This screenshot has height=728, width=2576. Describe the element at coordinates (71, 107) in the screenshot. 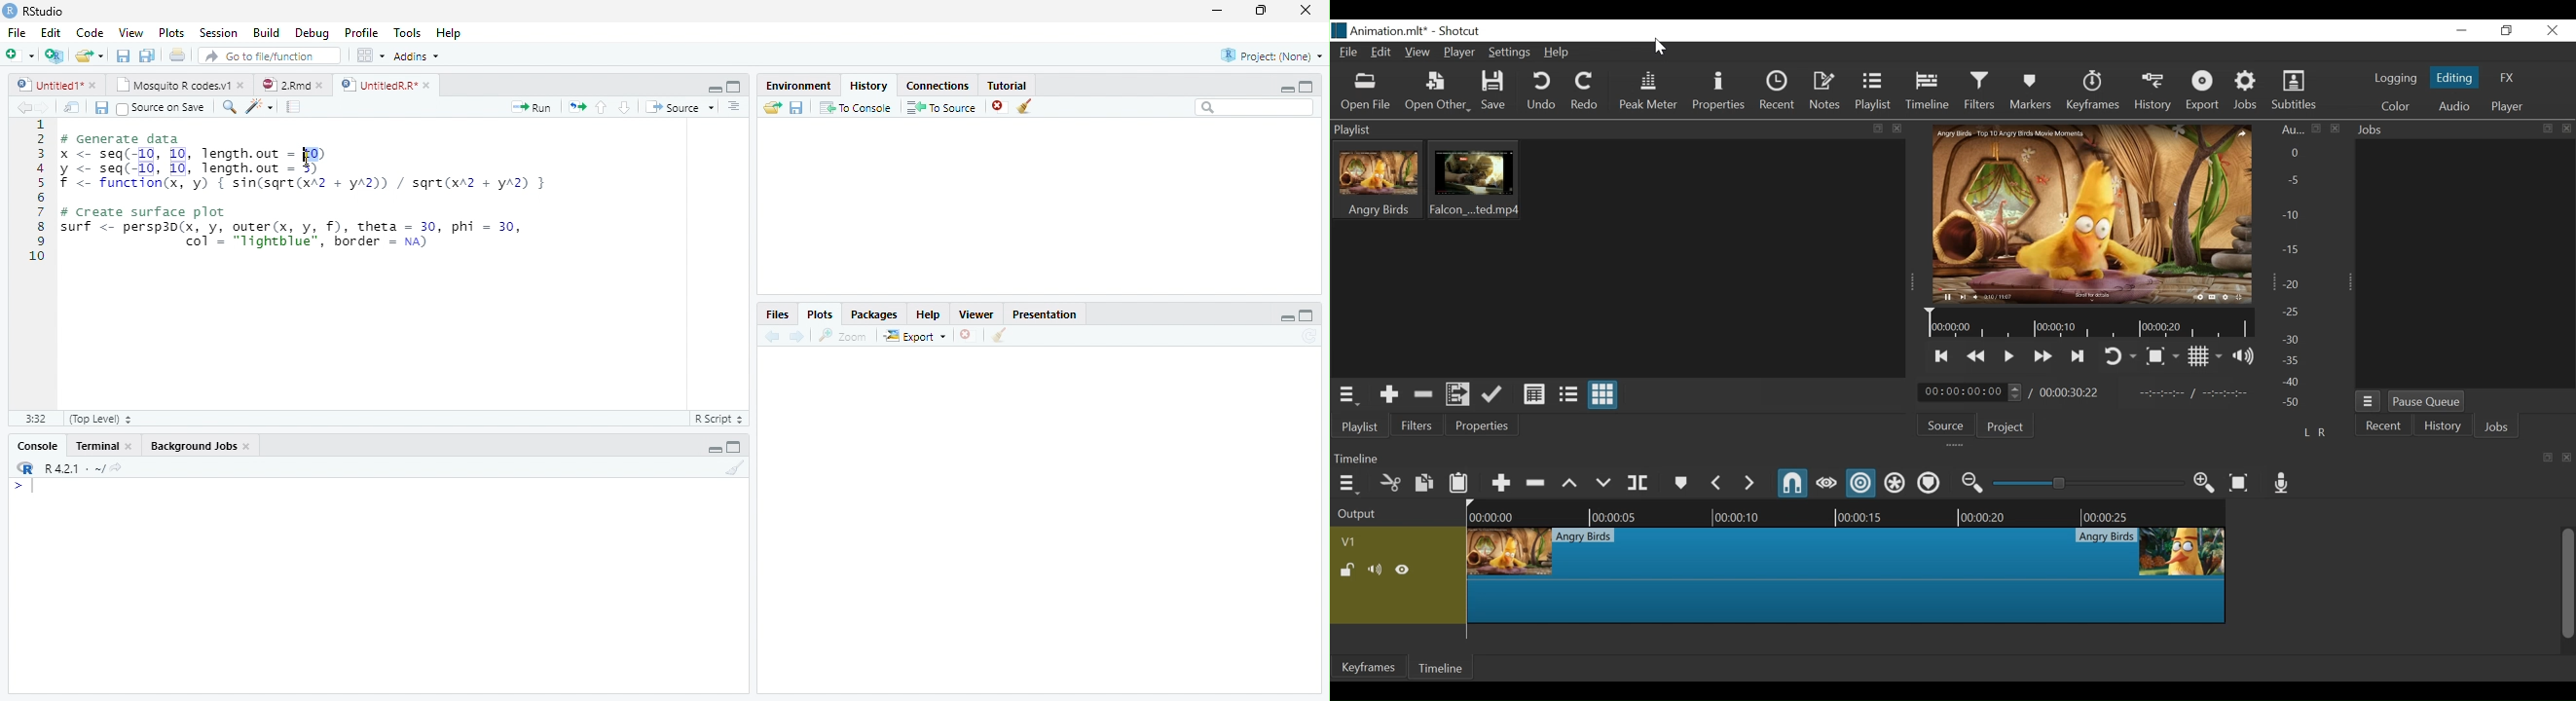

I see `Show in new window` at that location.